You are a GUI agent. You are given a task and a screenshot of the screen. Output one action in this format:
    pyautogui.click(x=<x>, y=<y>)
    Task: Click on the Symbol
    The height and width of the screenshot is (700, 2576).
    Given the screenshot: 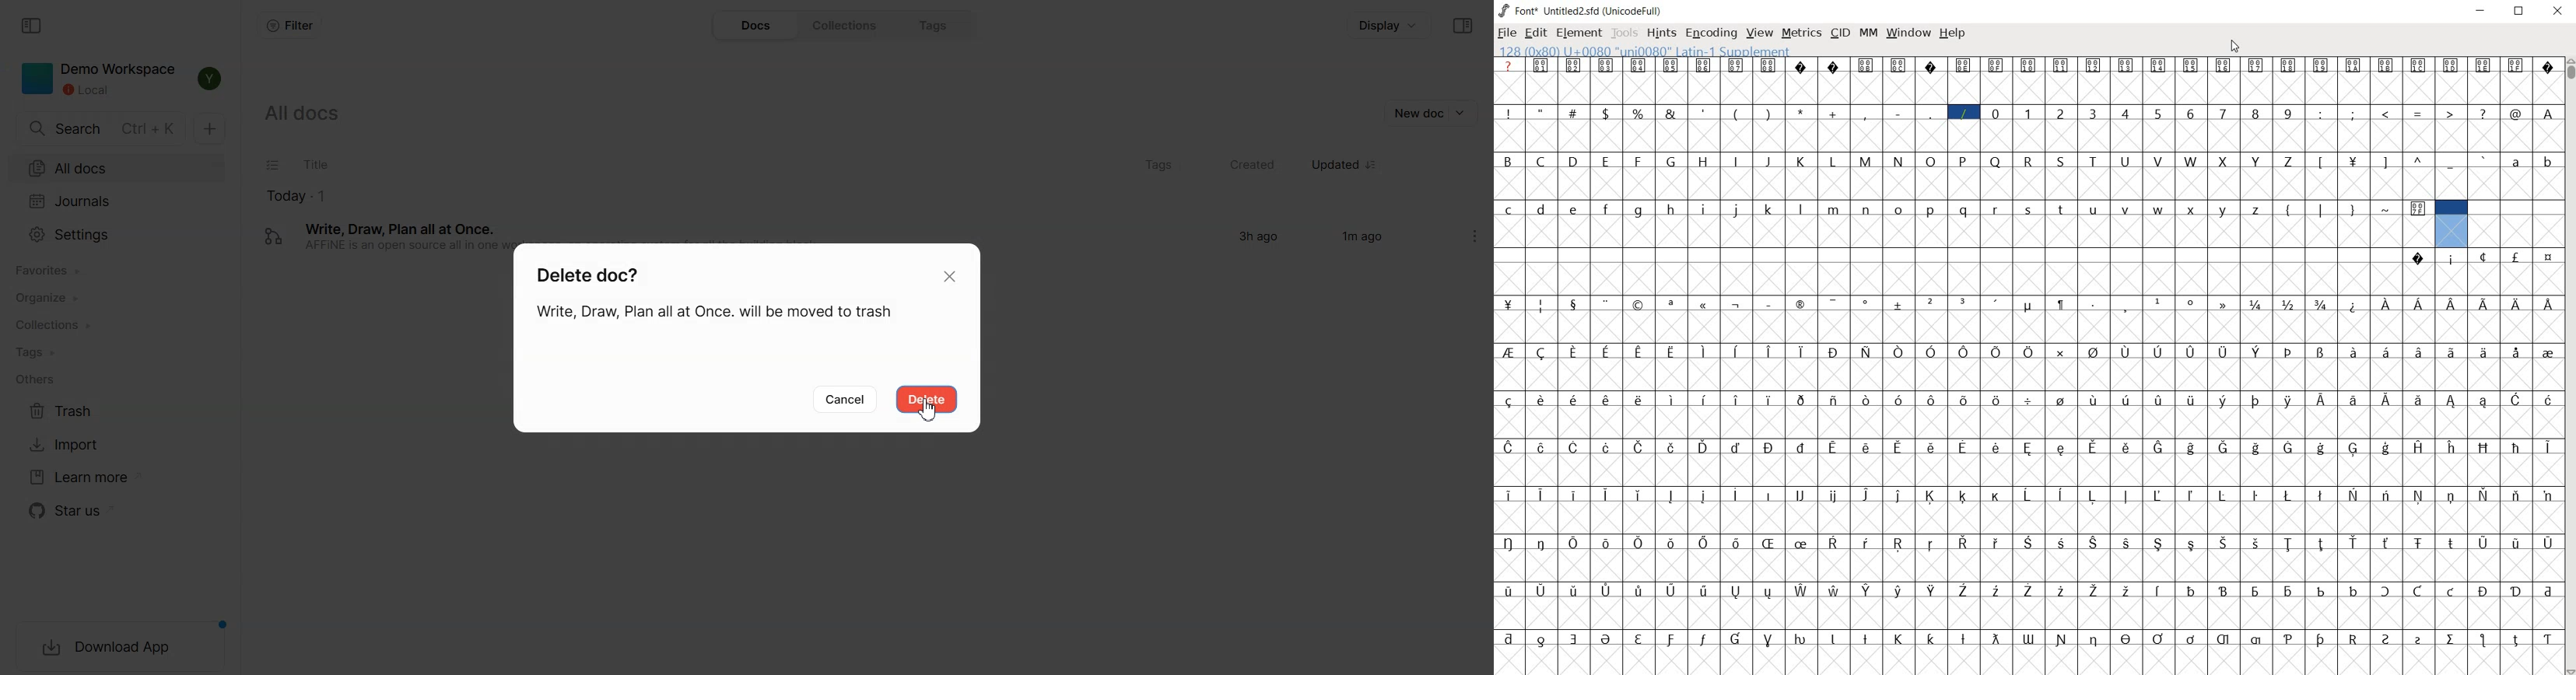 What is the action you would take?
    pyautogui.click(x=2158, y=399)
    